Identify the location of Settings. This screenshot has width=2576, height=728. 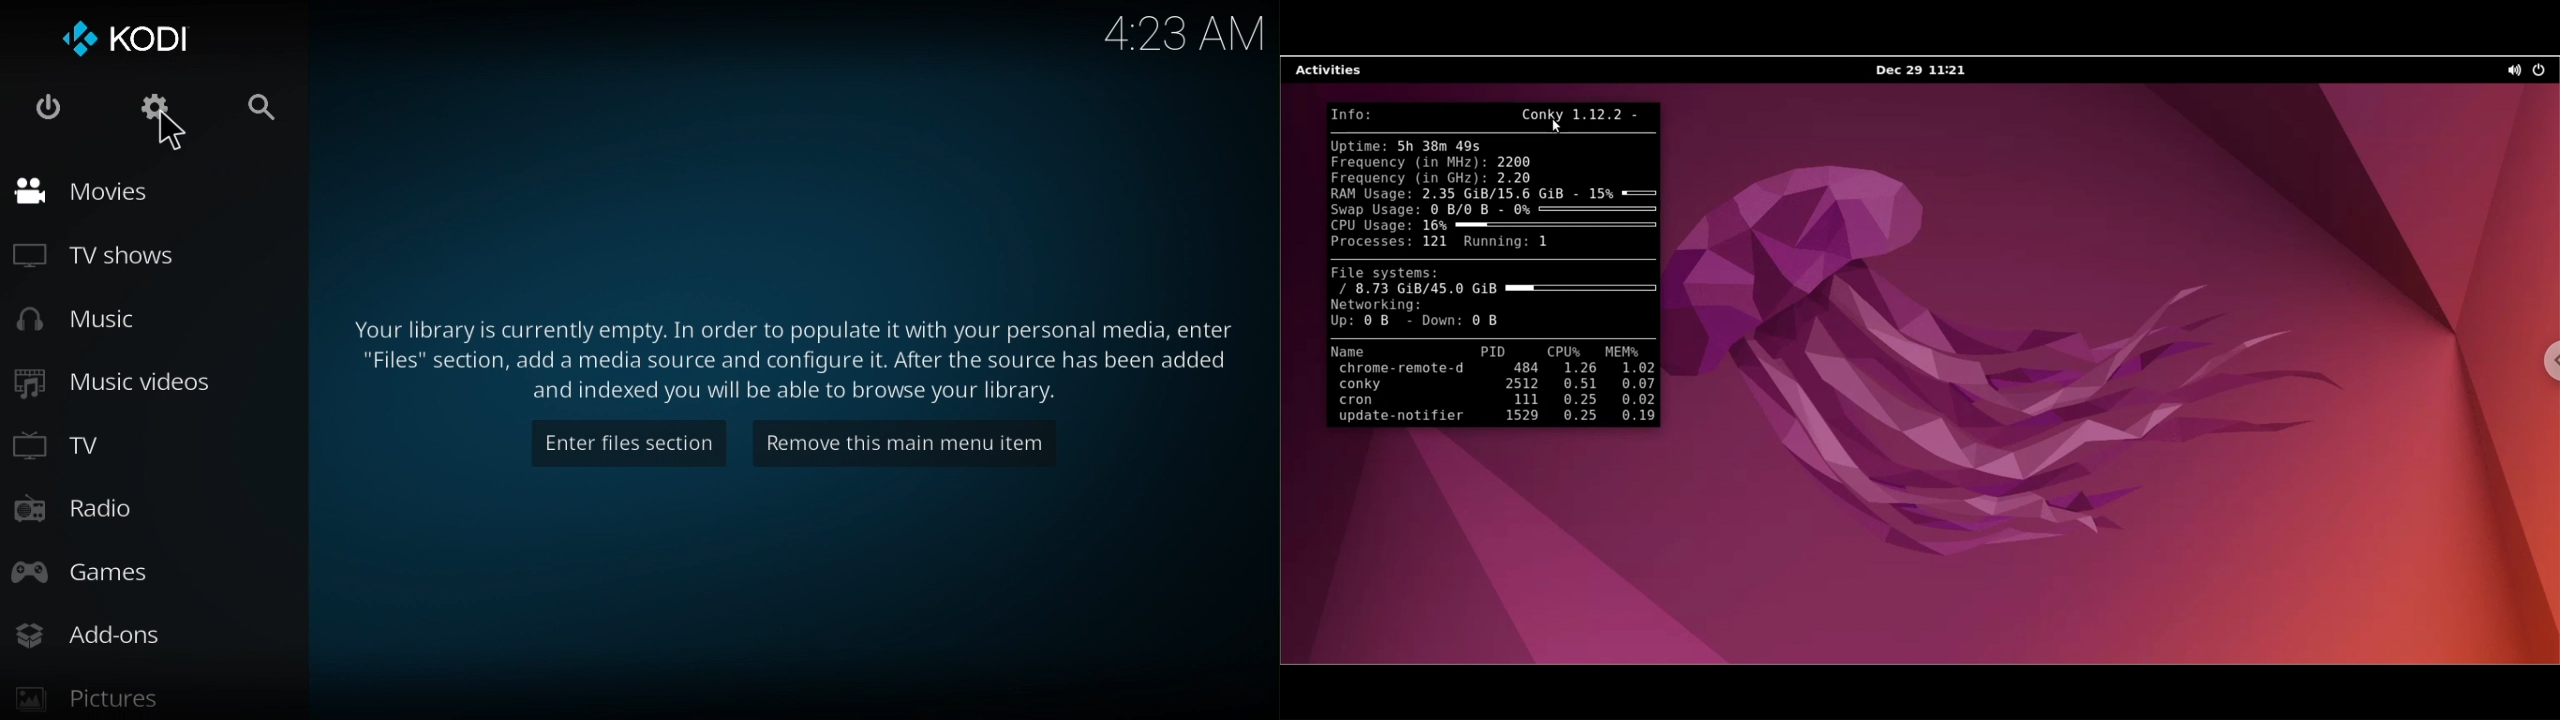
(153, 111).